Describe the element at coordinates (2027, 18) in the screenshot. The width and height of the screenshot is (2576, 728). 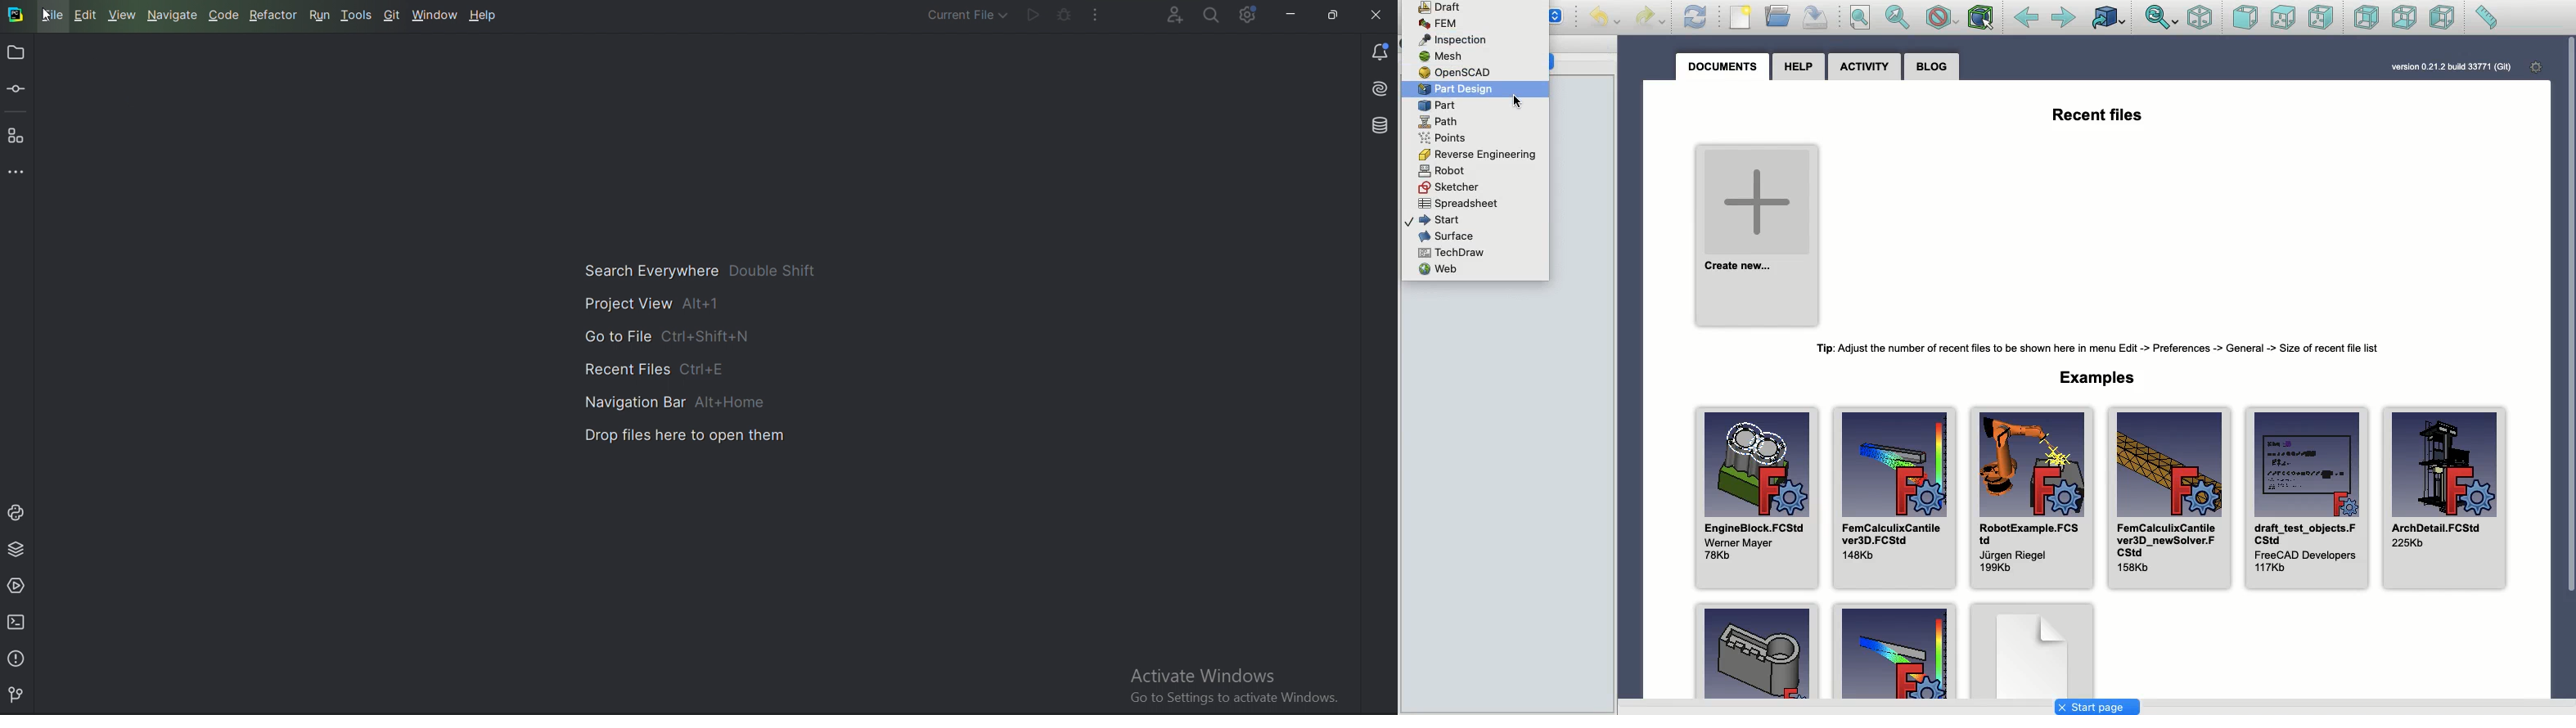
I see `Back` at that location.